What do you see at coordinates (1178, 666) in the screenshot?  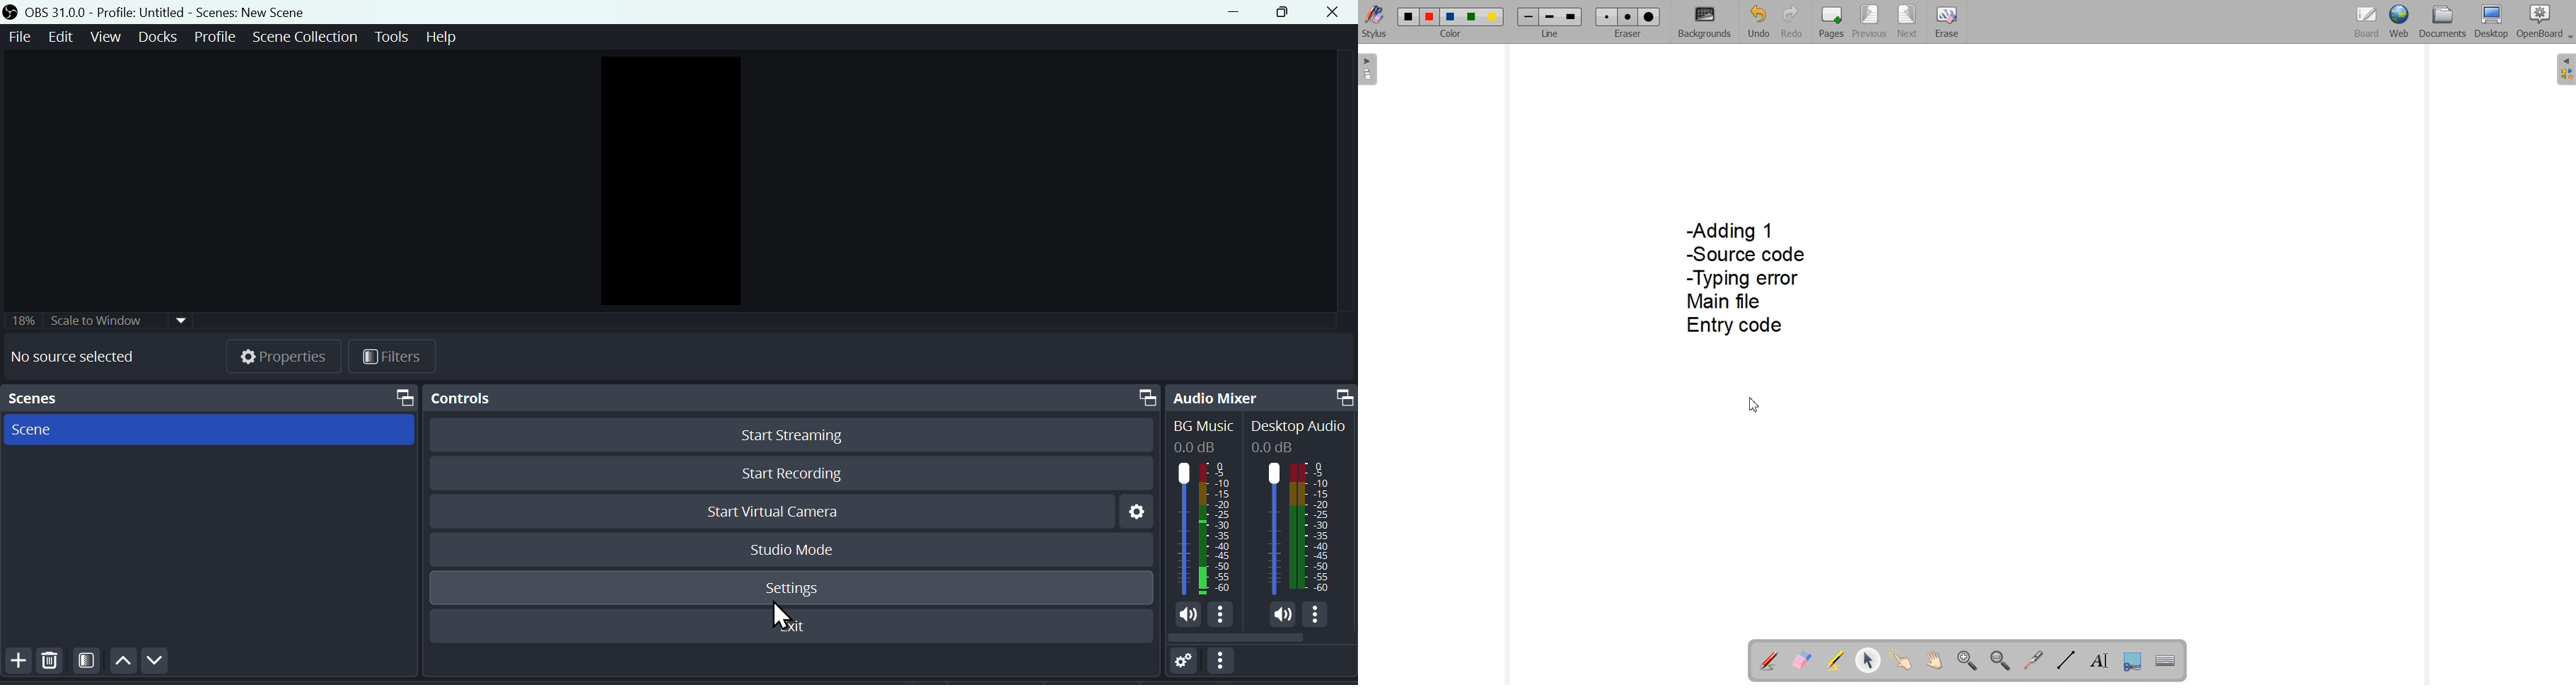 I see `Settings` at bounding box center [1178, 666].